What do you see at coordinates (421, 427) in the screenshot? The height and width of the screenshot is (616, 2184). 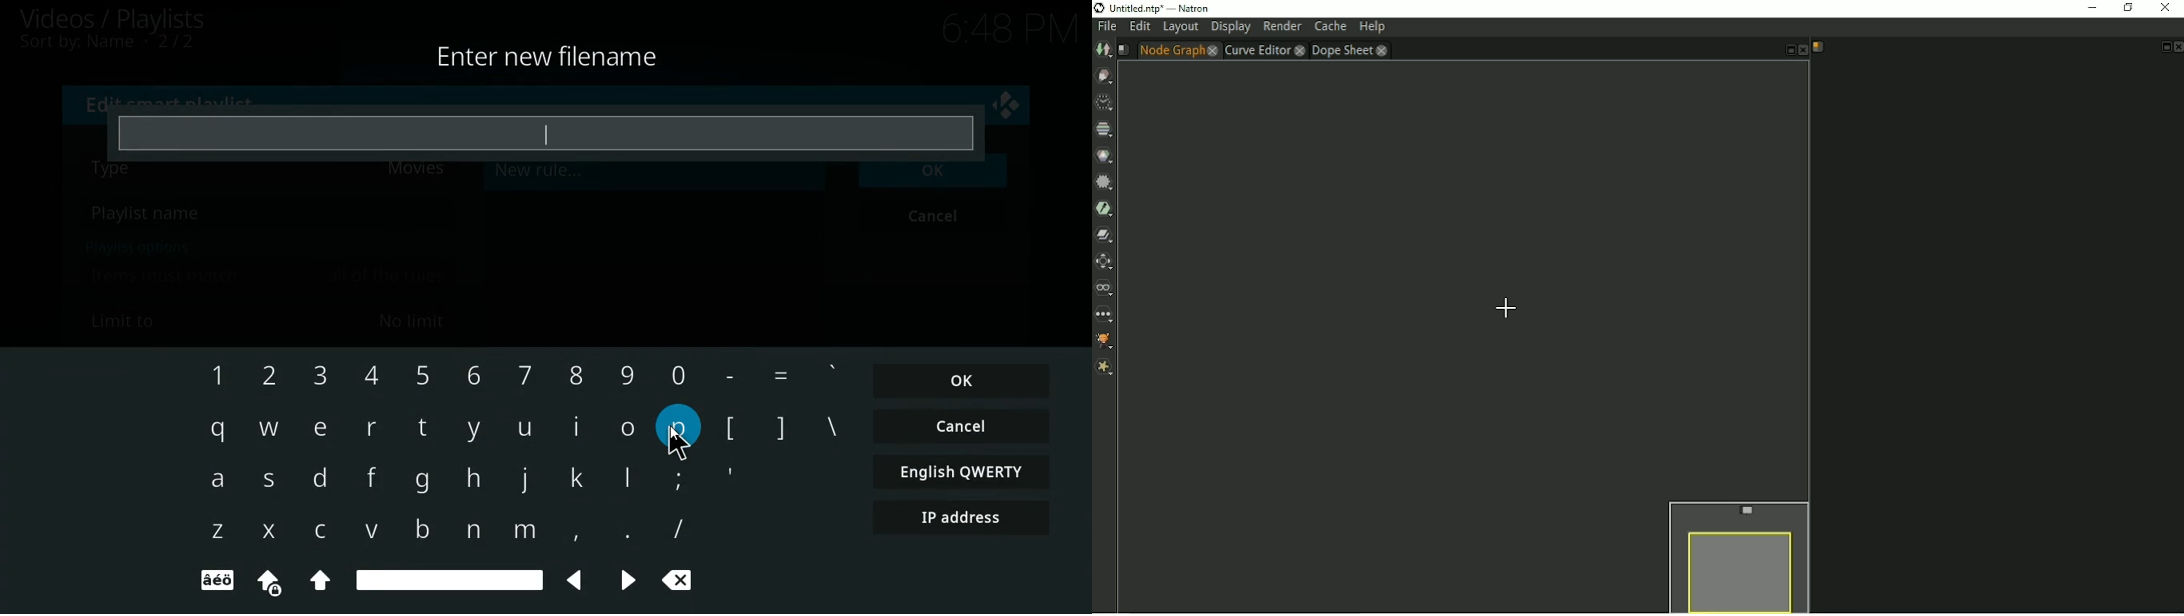 I see `t` at bounding box center [421, 427].